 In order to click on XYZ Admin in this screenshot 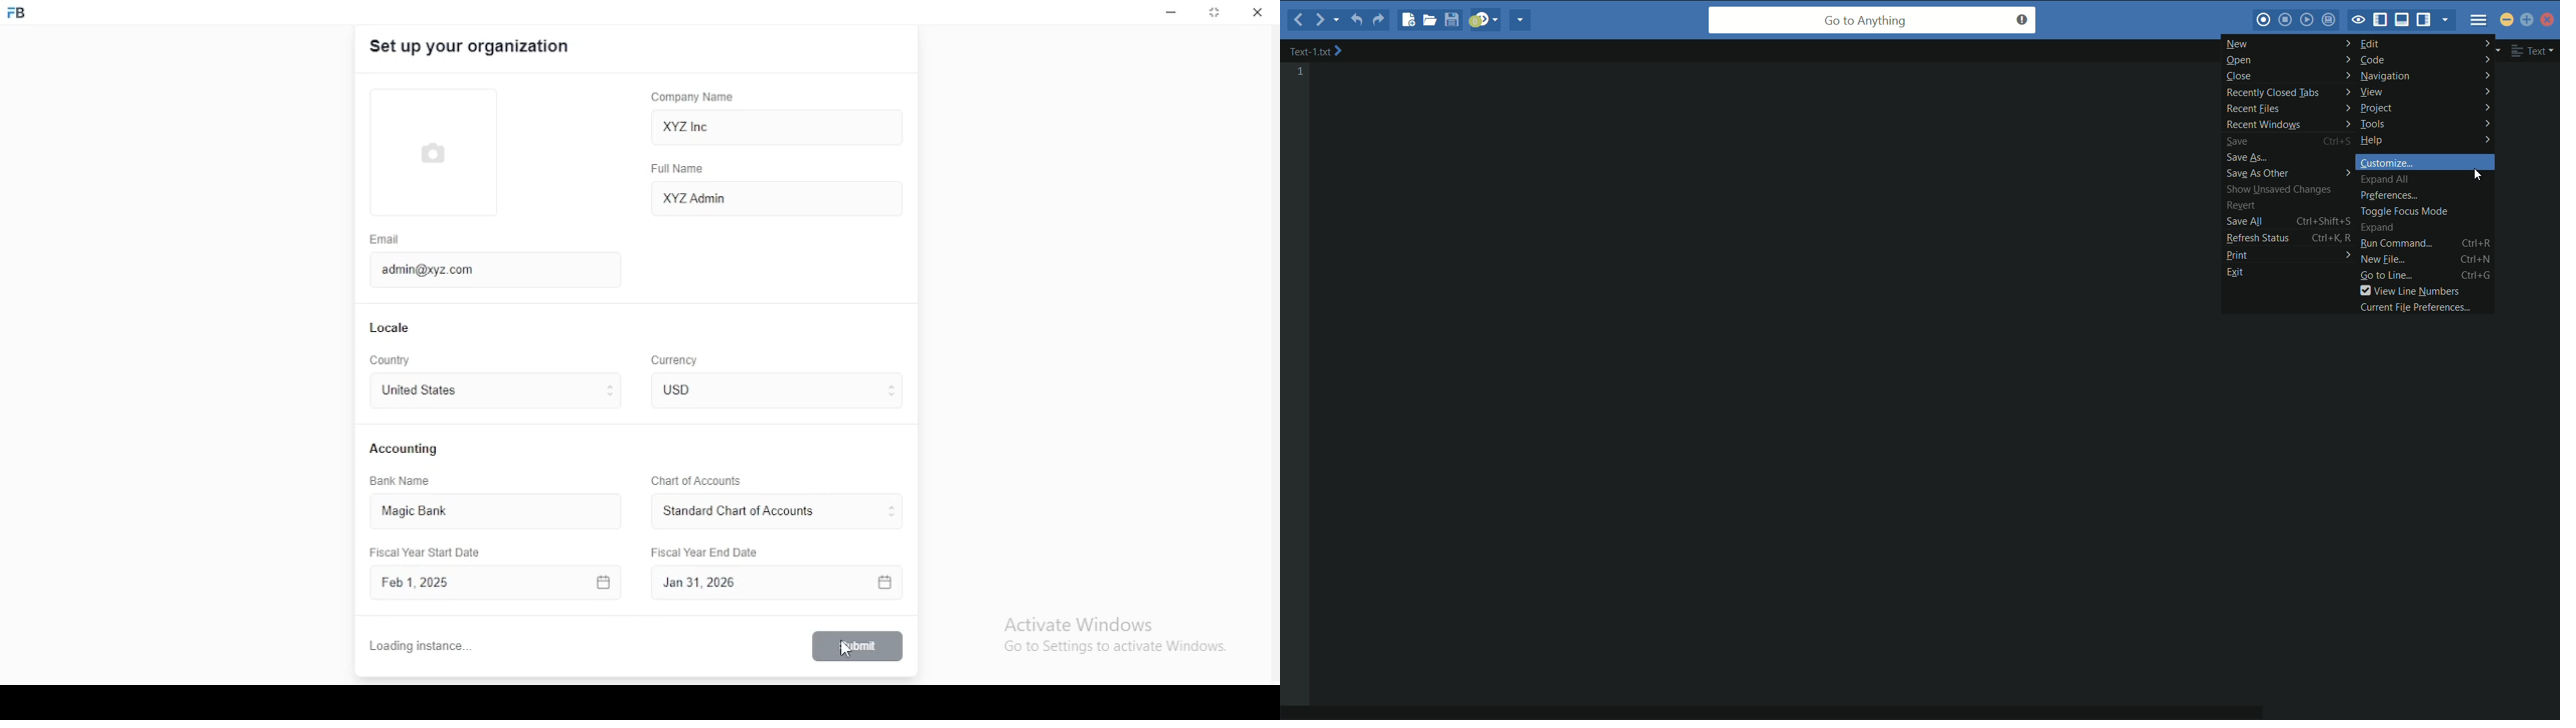, I will do `click(777, 197)`.